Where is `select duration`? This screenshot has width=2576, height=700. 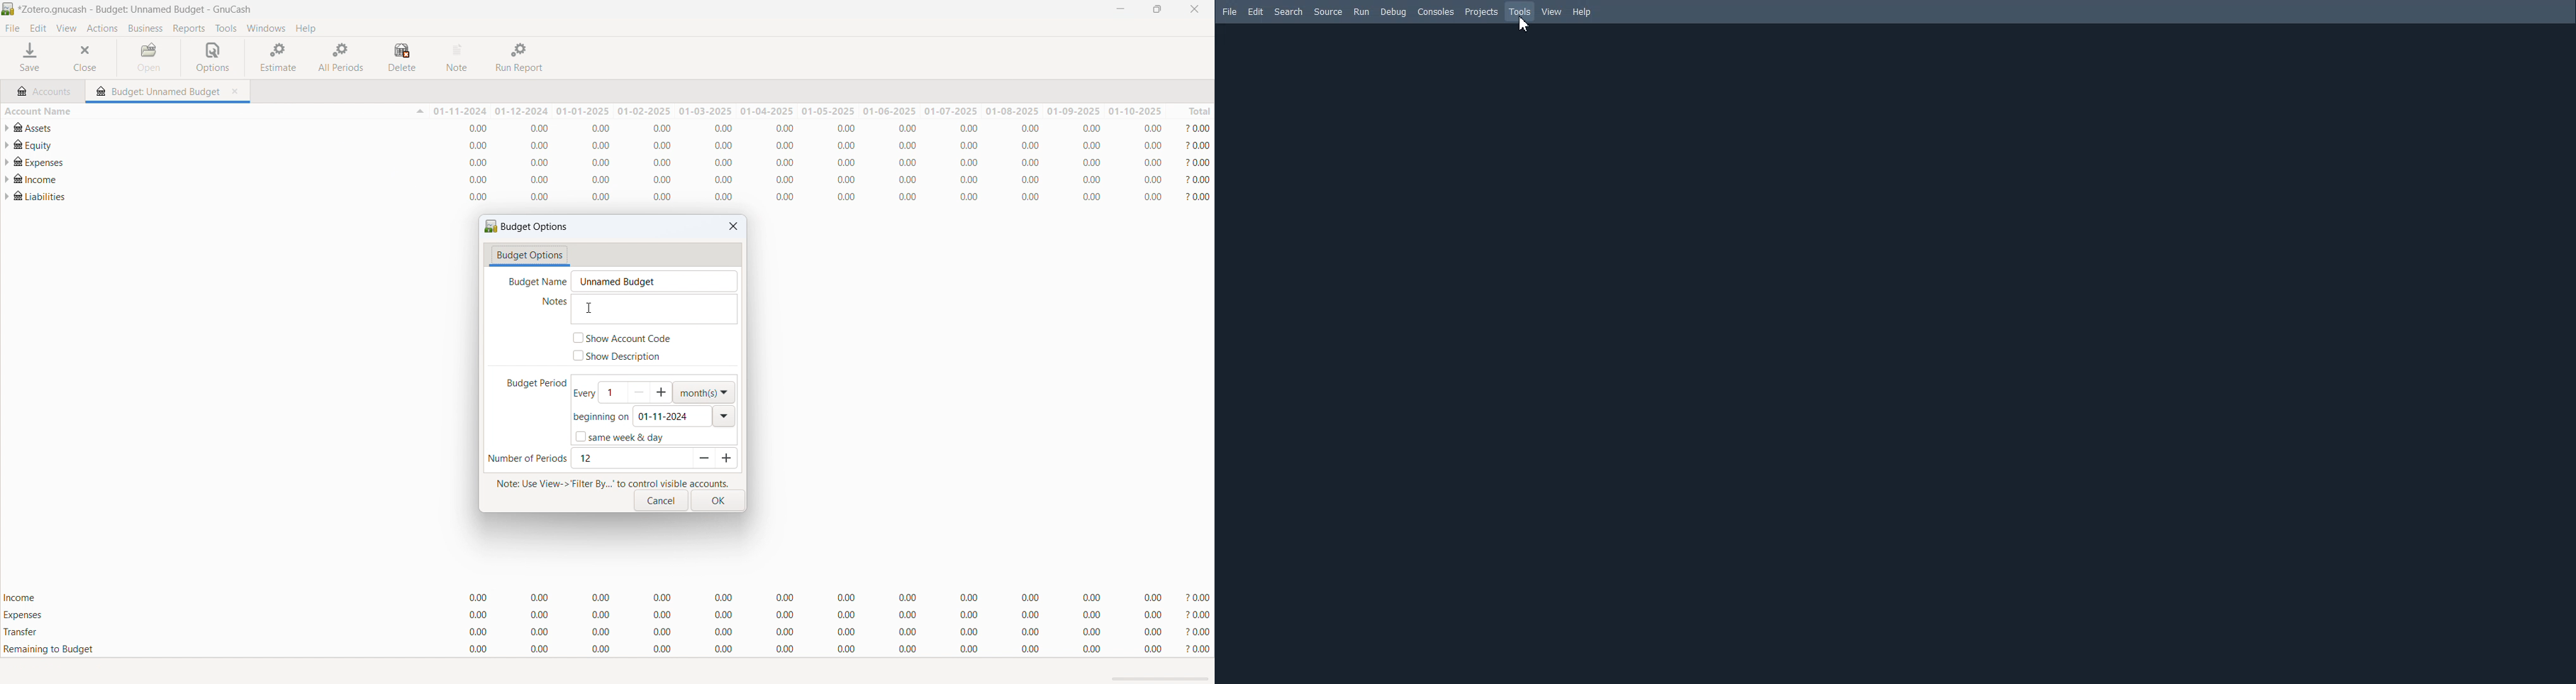
select duration is located at coordinates (704, 393).